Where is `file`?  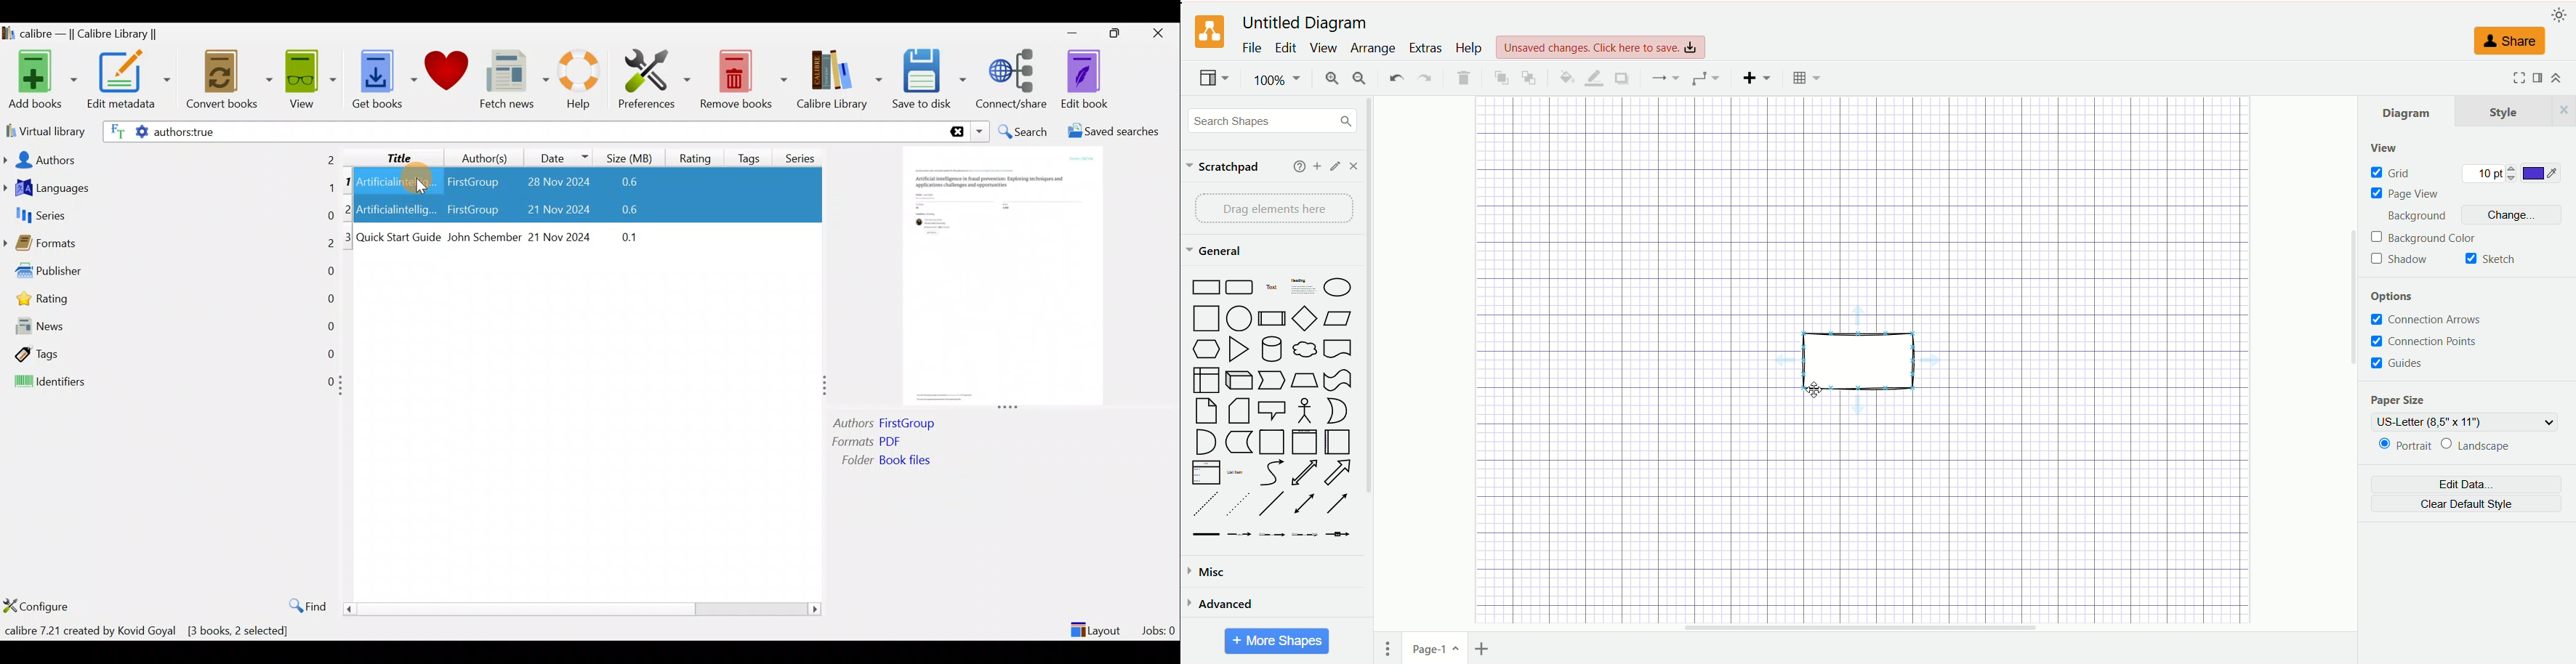
file is located at coordinates (1251, 47).